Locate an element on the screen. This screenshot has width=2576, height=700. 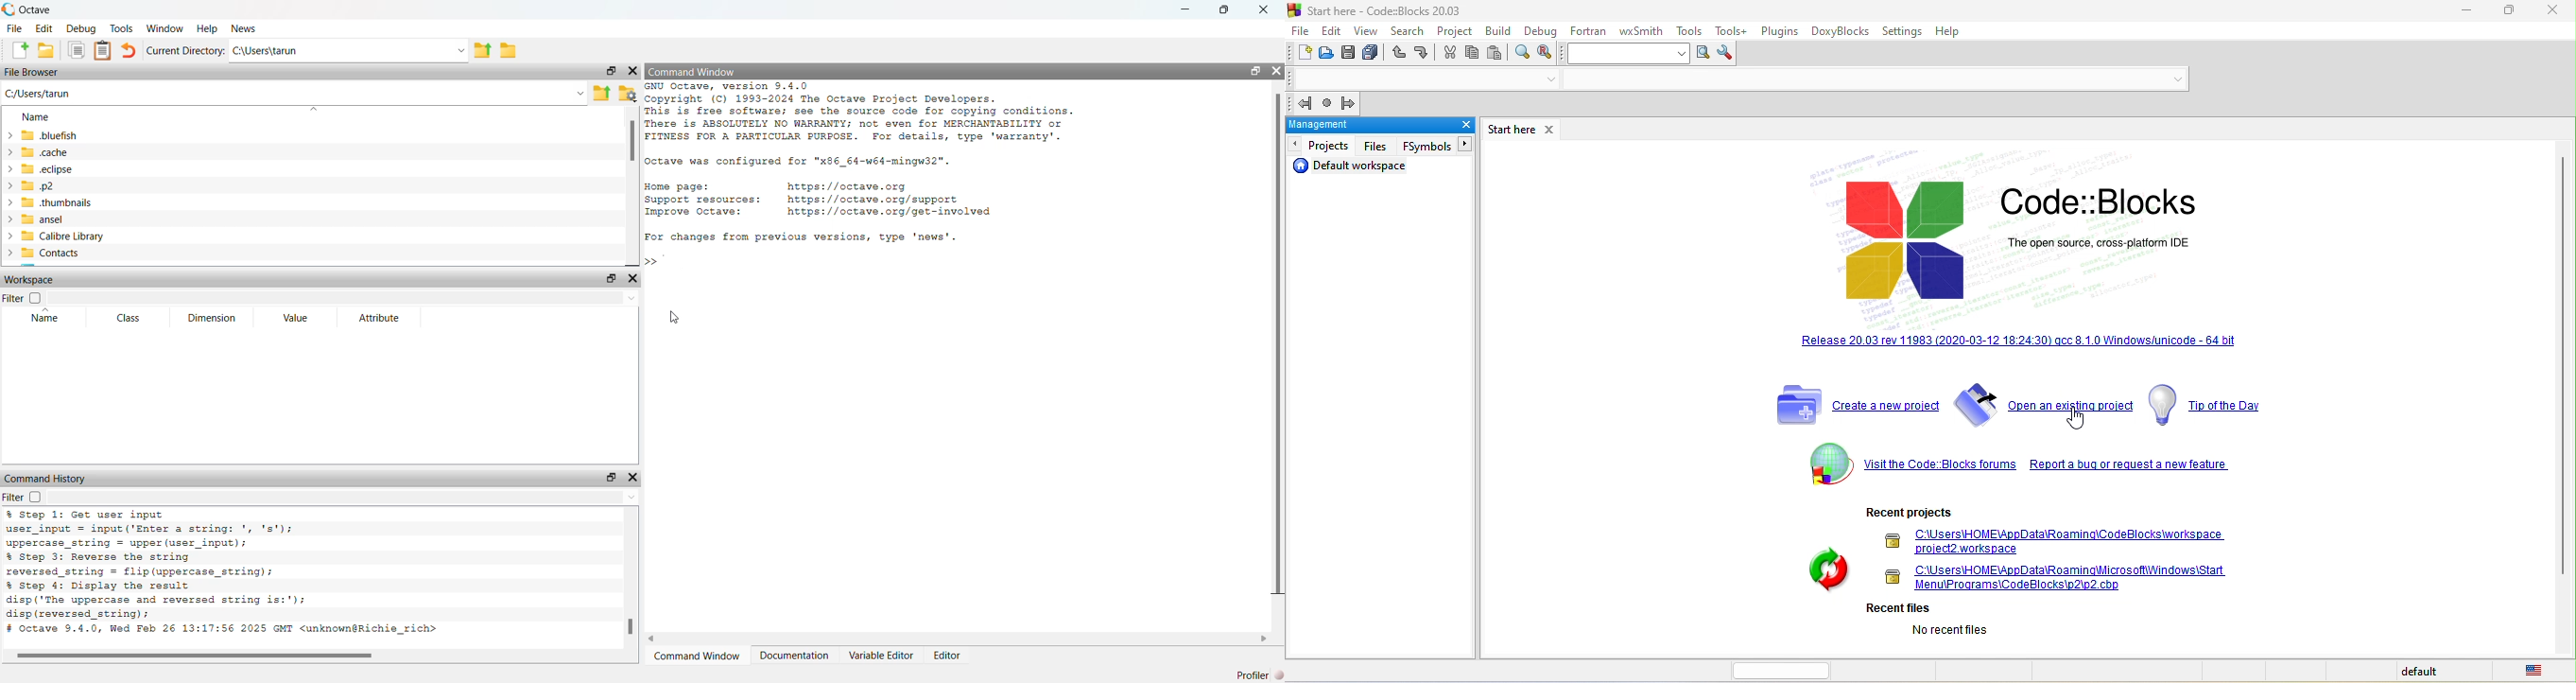
open is located at coordinates (1326, 54).